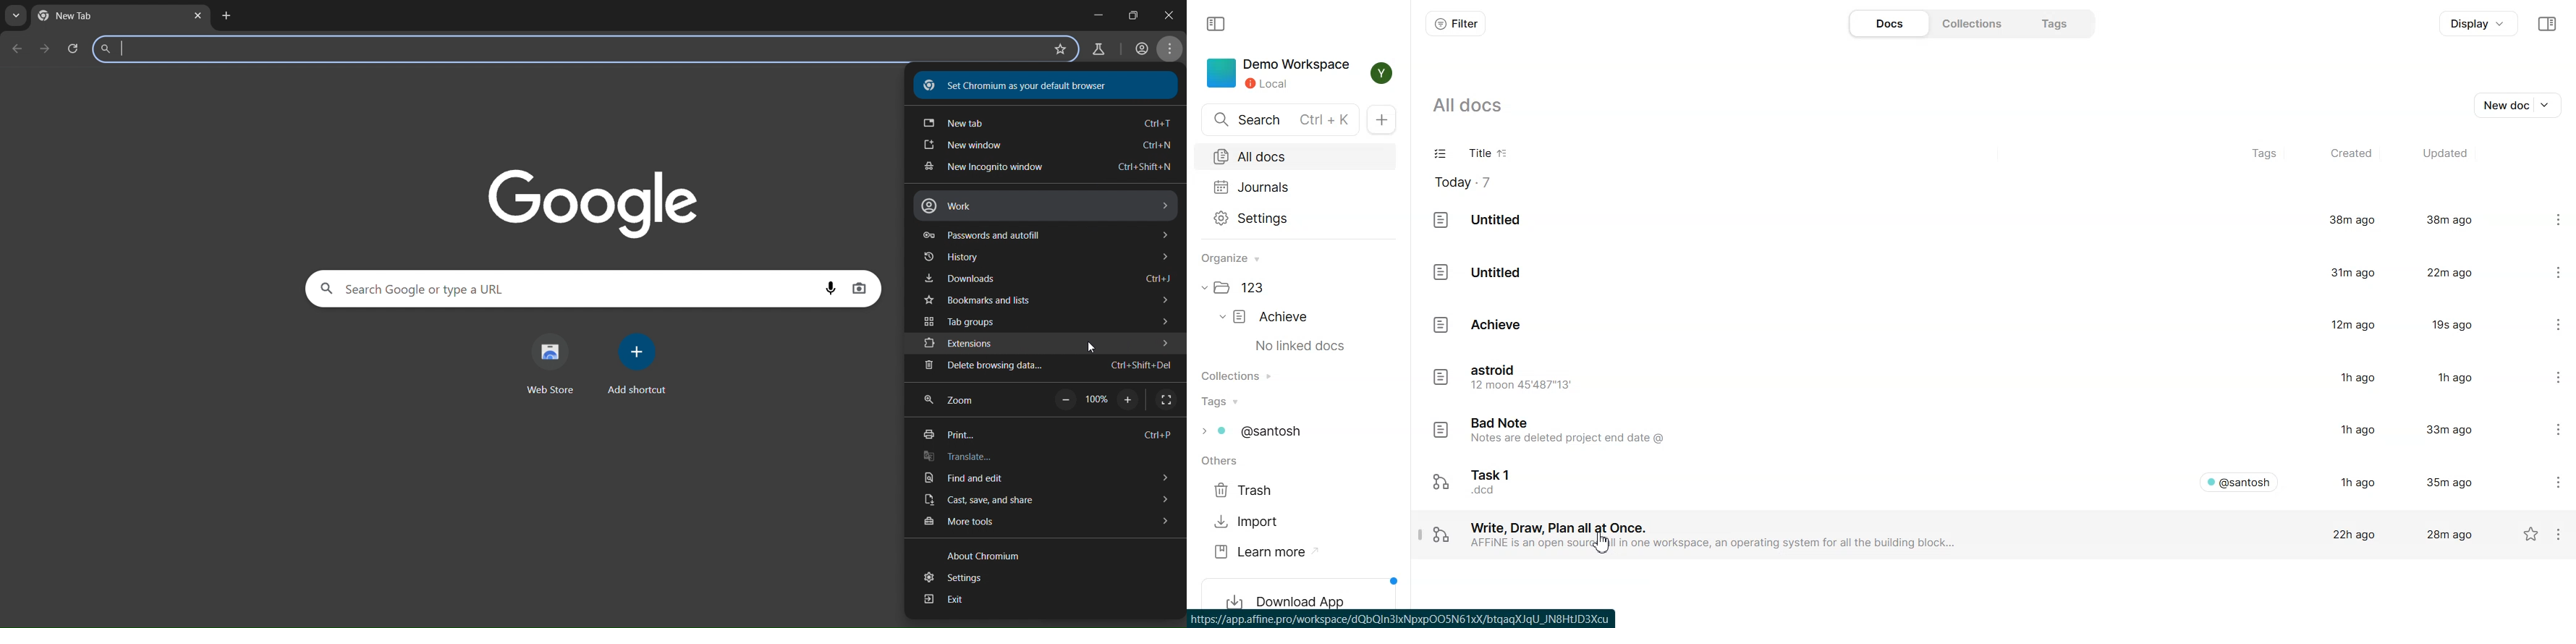  What do you see at coordinates (550, 362) in the screenshot?
I see `web store` at bounding box center [550, 362].